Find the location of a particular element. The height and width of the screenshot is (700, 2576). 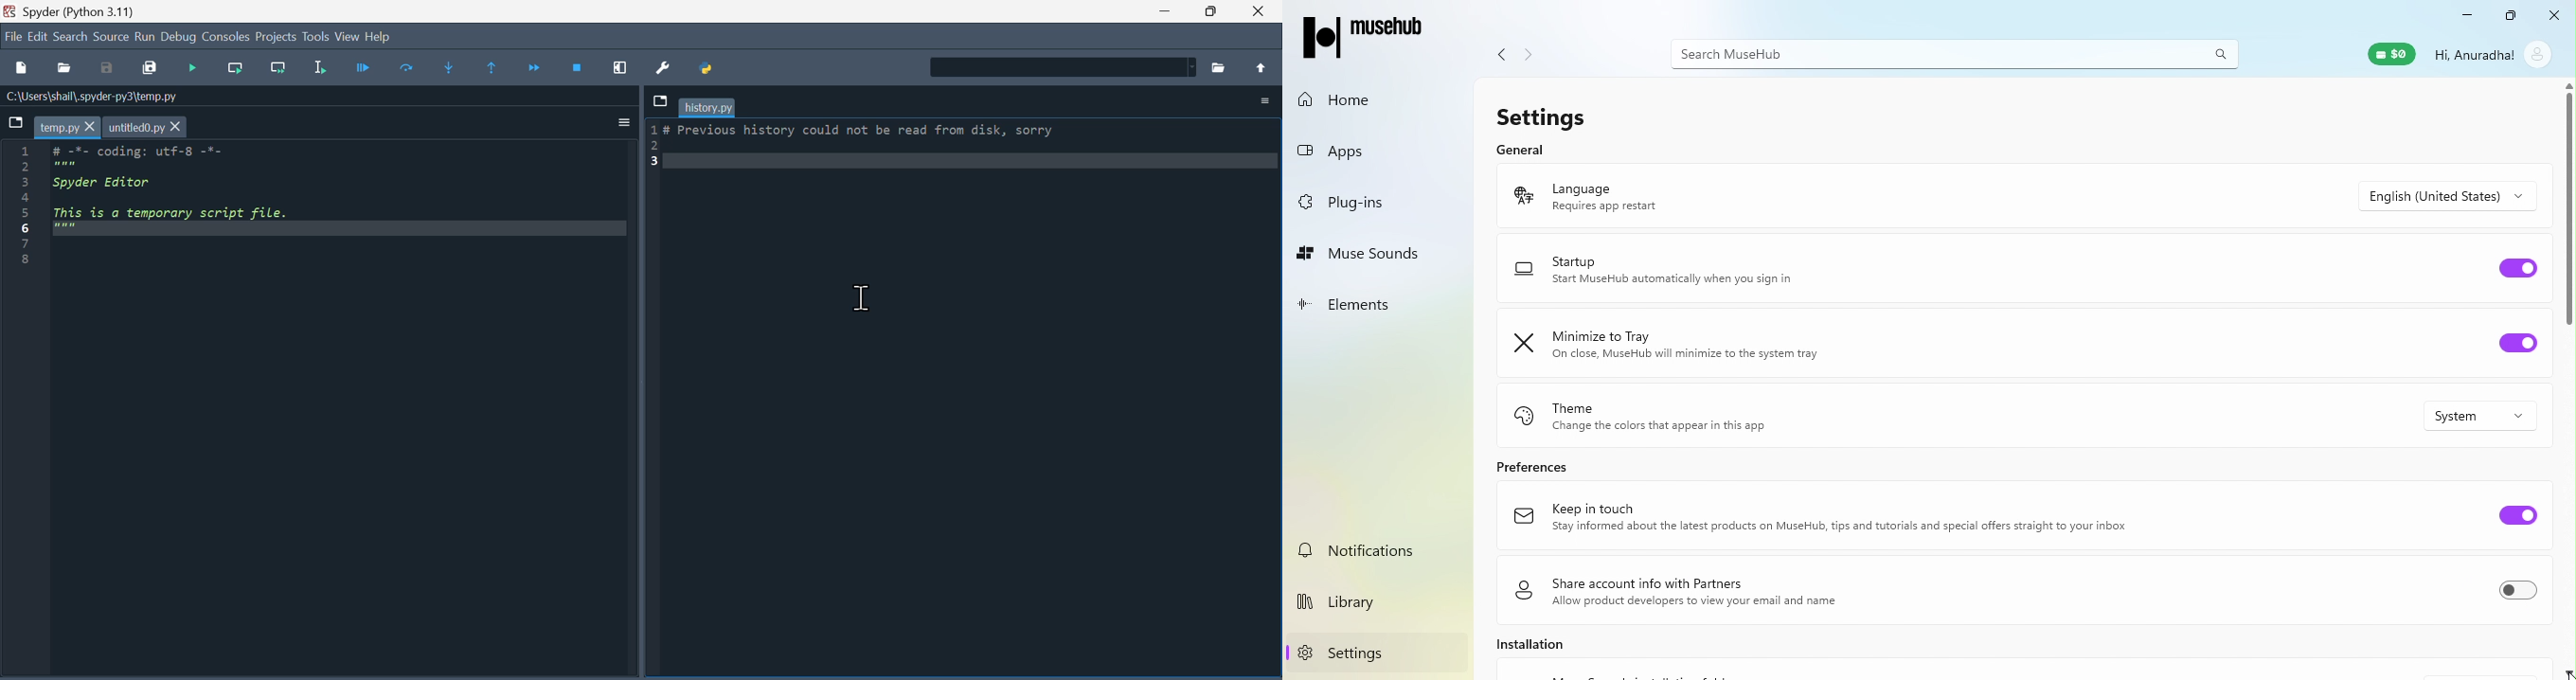

Execute until same function returns is located at coordinates (492, 66).